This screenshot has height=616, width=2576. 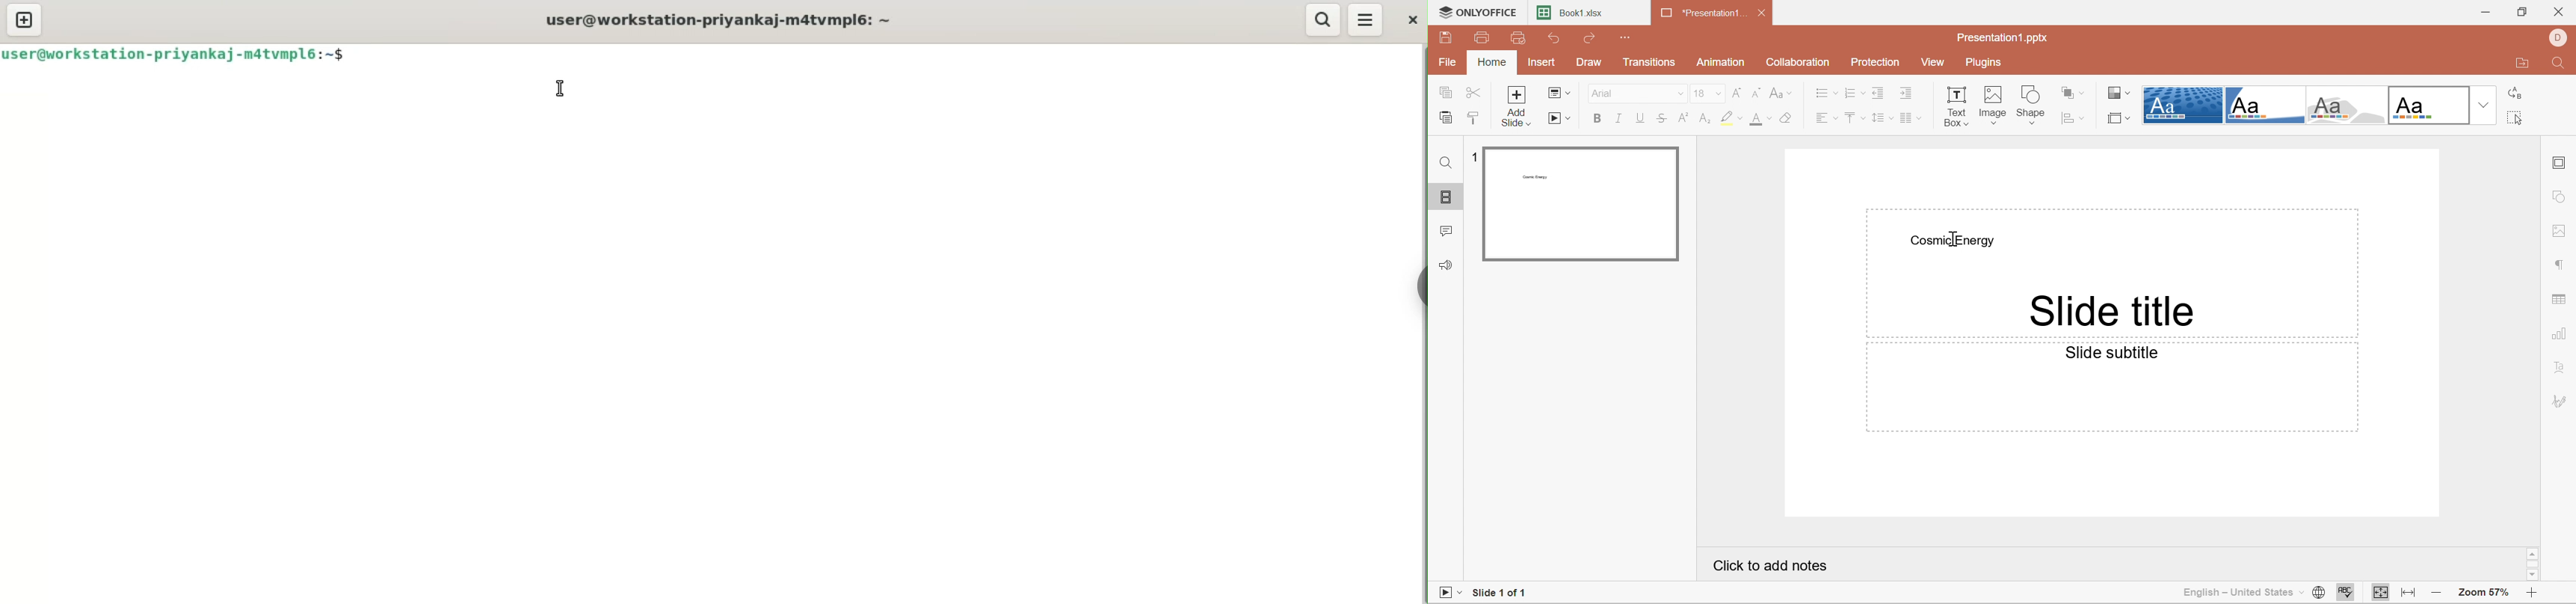 What do you see at coordinates (1443, 162) in the screenshot?
I see `Find` at bounding box center [1443, 162].